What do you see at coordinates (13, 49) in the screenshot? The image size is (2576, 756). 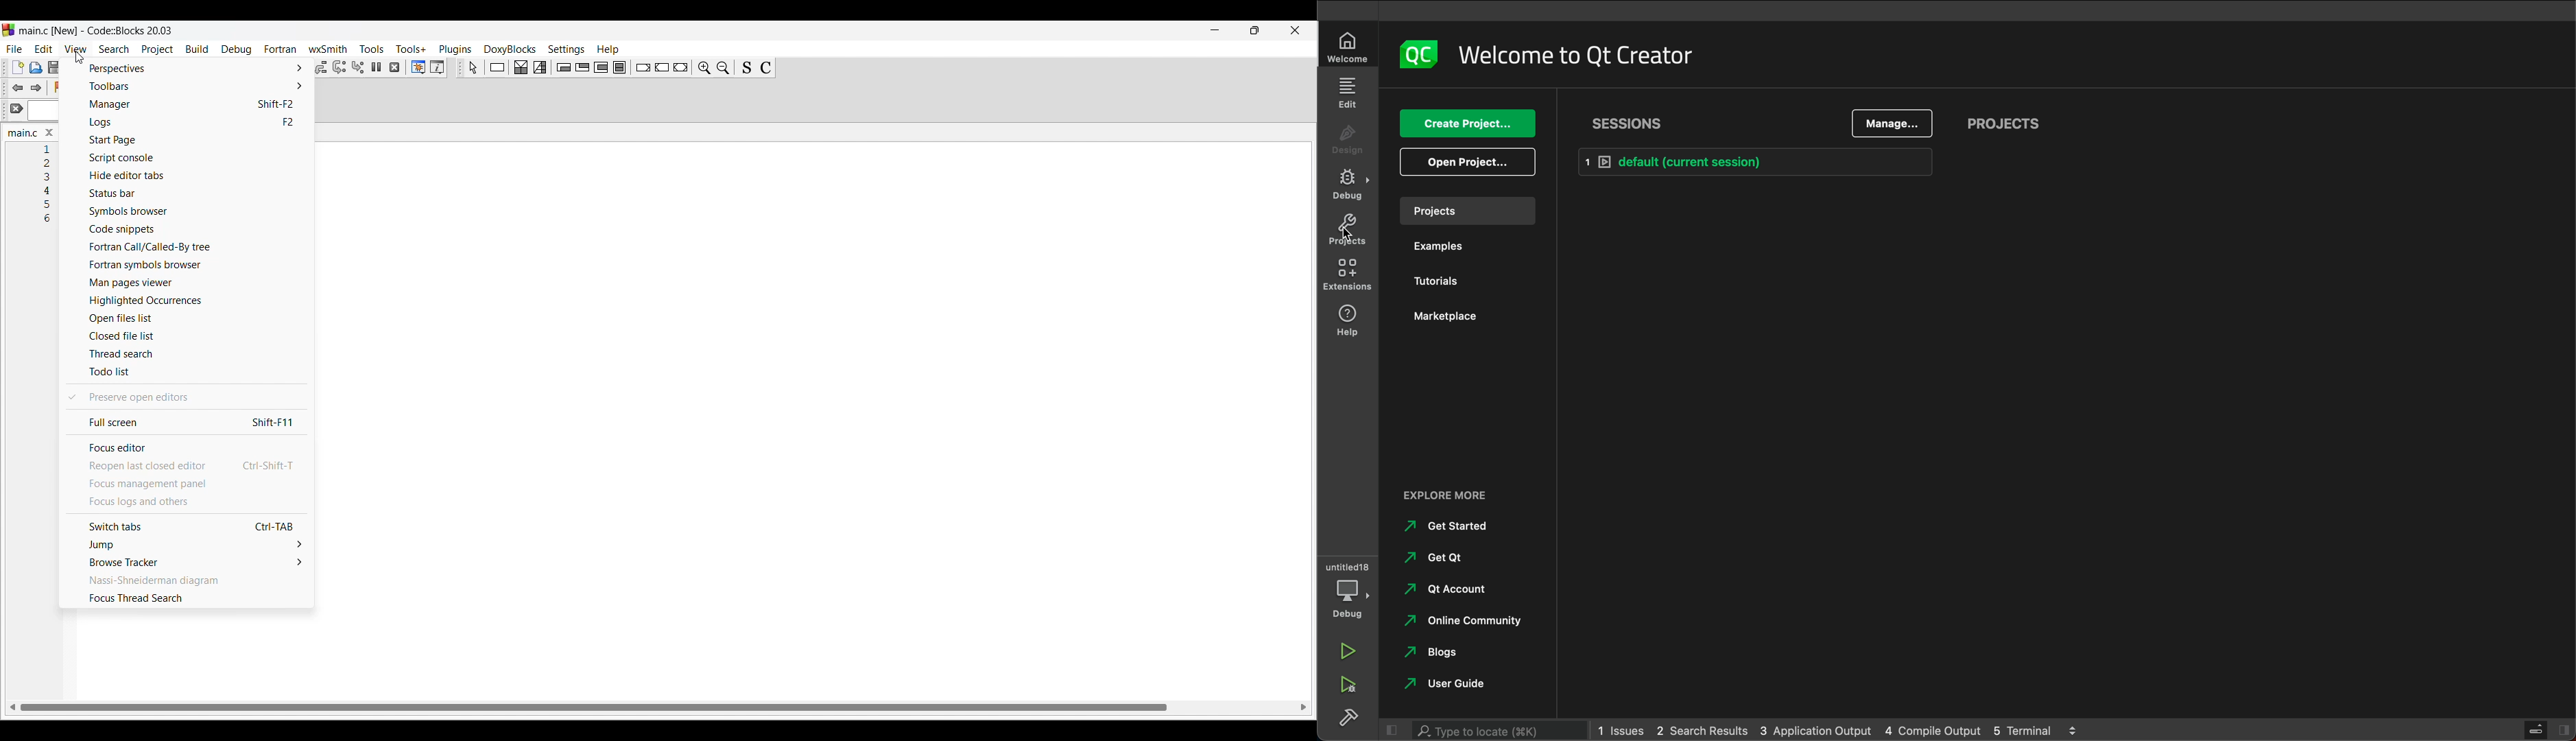 I see `File menu` at bounding box center [13, 49].